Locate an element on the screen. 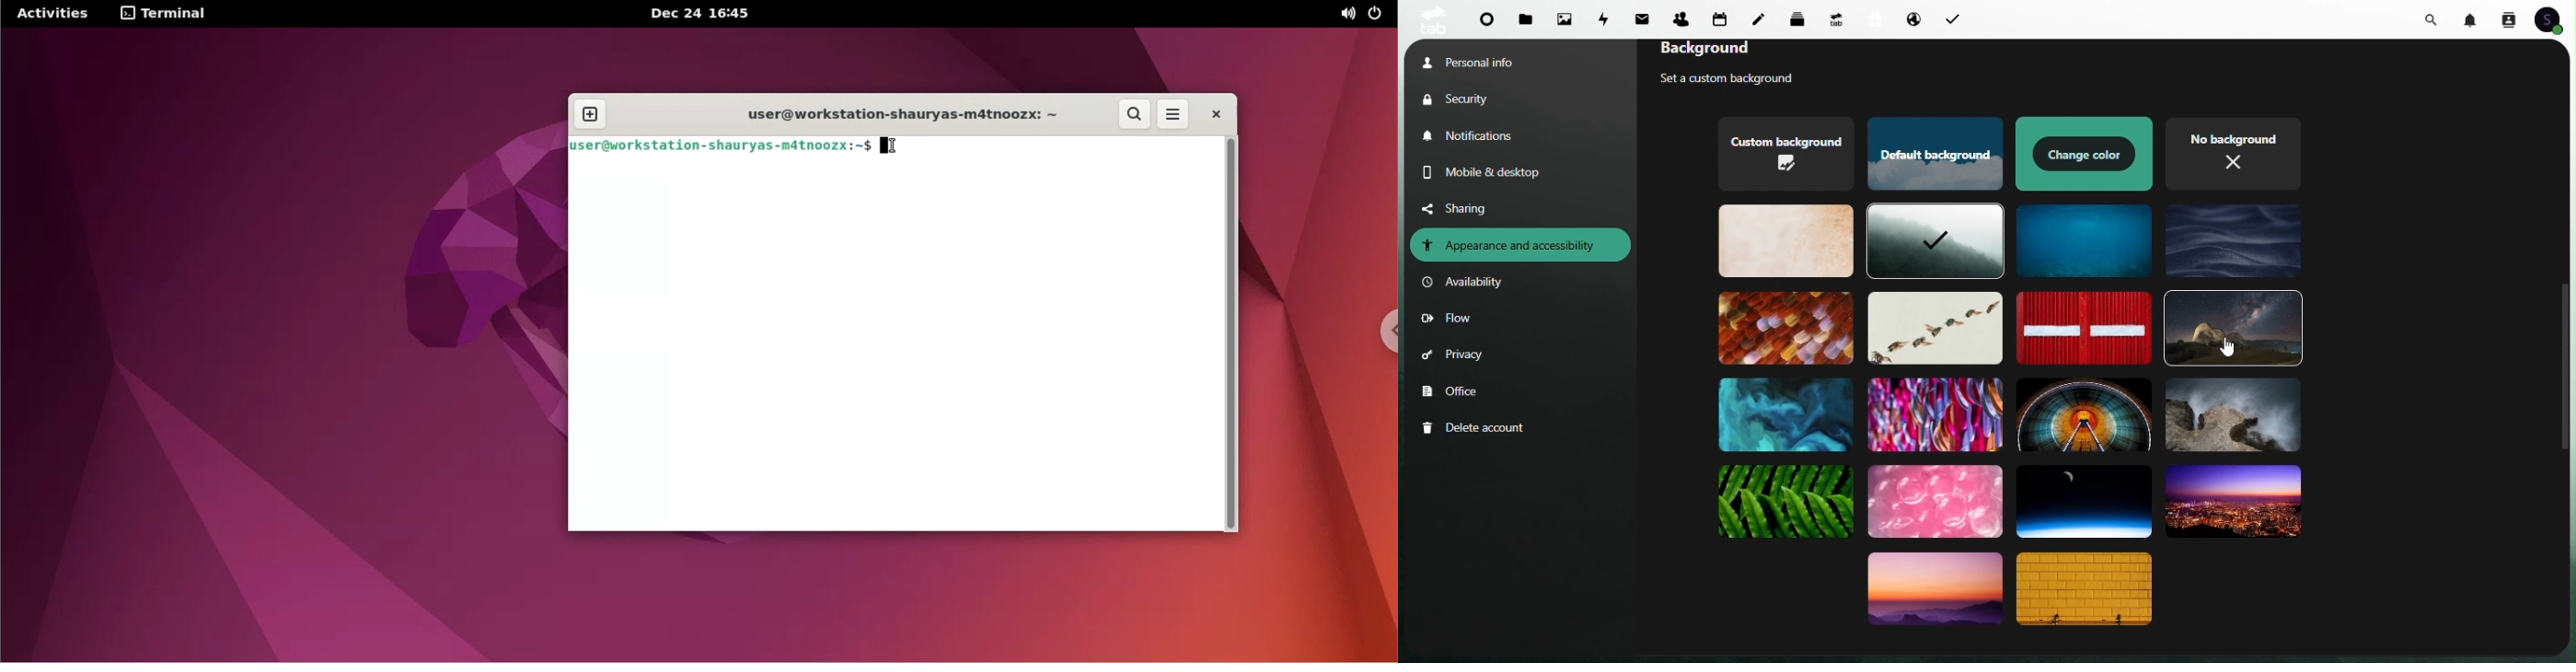 The height and width of the screenshot is (672, 2576). Appearance and visibility is located at coordinates (1520, 245).